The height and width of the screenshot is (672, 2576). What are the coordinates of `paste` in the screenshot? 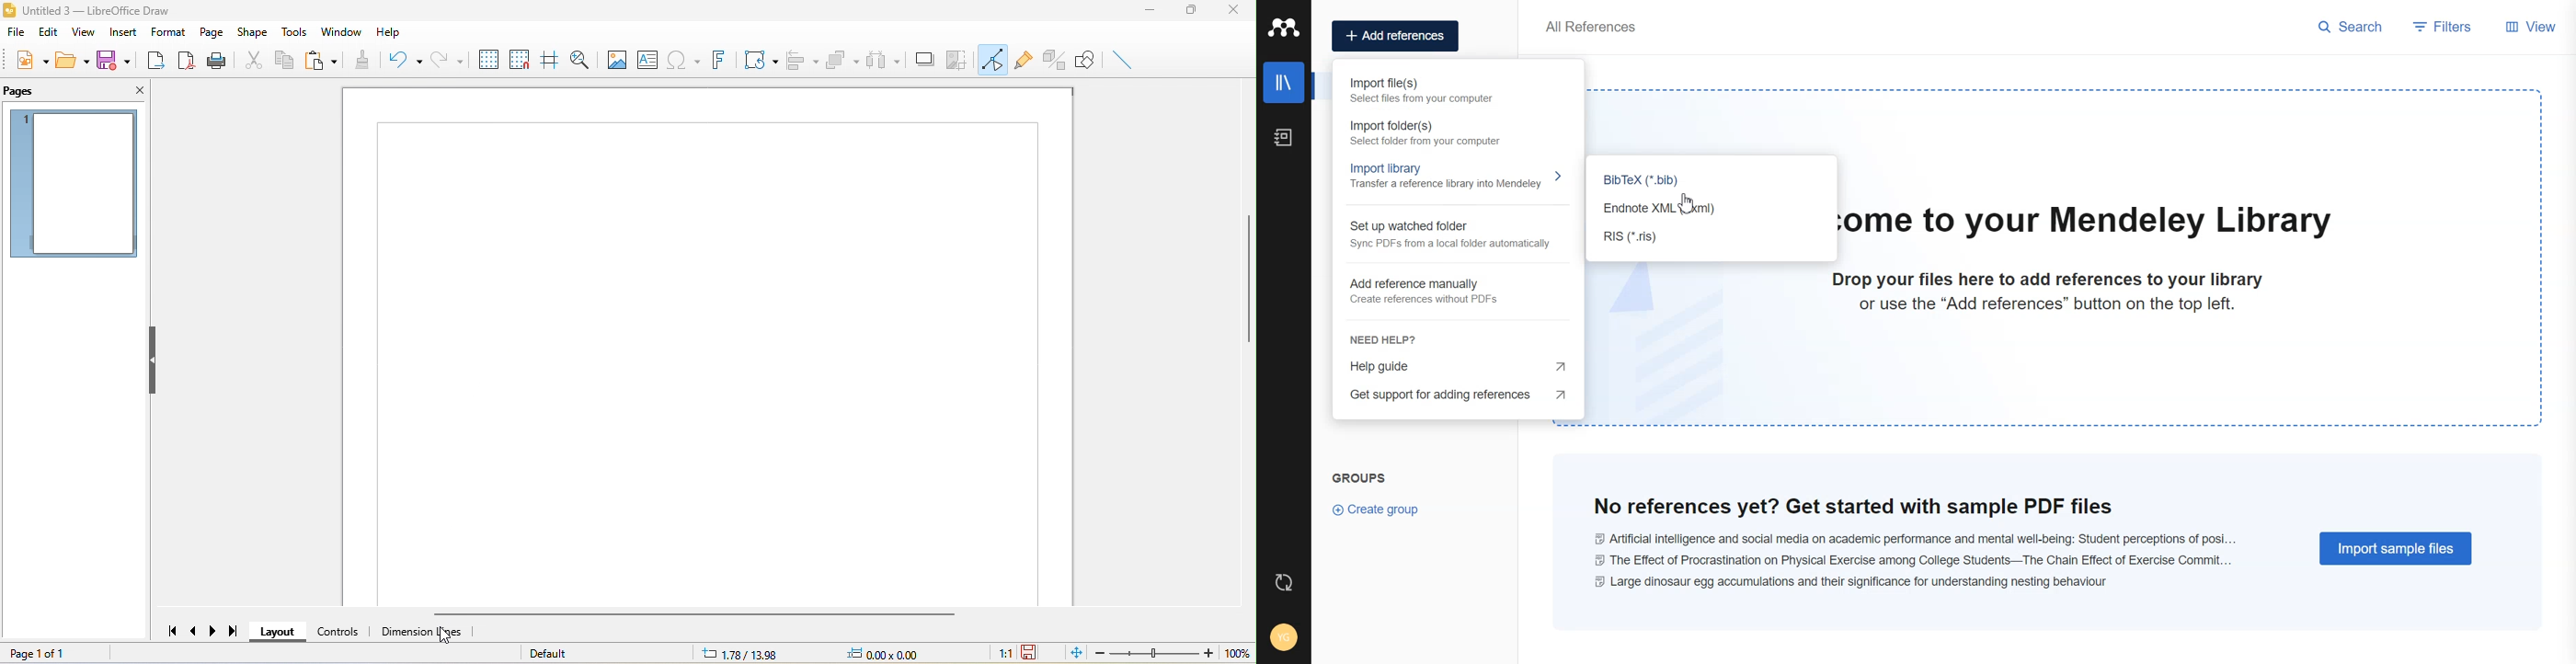 It's located at (320, 62).